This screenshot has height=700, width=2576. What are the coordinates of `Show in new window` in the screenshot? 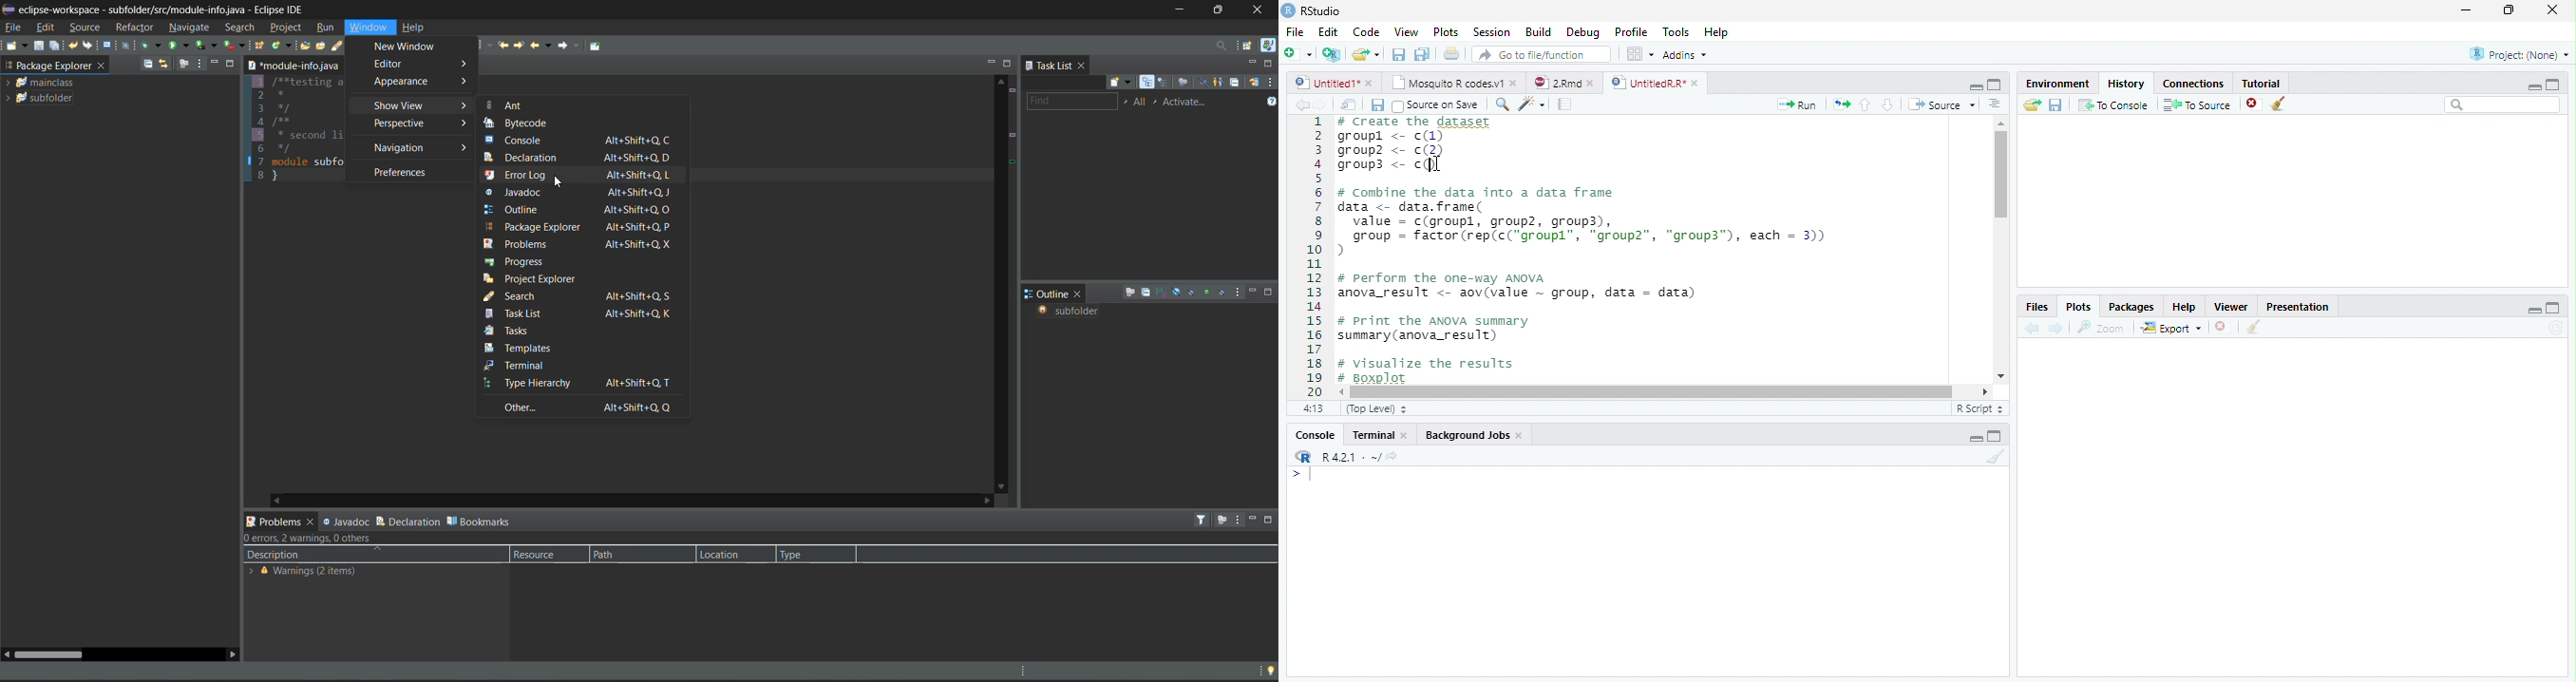 It's located at (1352, 104).